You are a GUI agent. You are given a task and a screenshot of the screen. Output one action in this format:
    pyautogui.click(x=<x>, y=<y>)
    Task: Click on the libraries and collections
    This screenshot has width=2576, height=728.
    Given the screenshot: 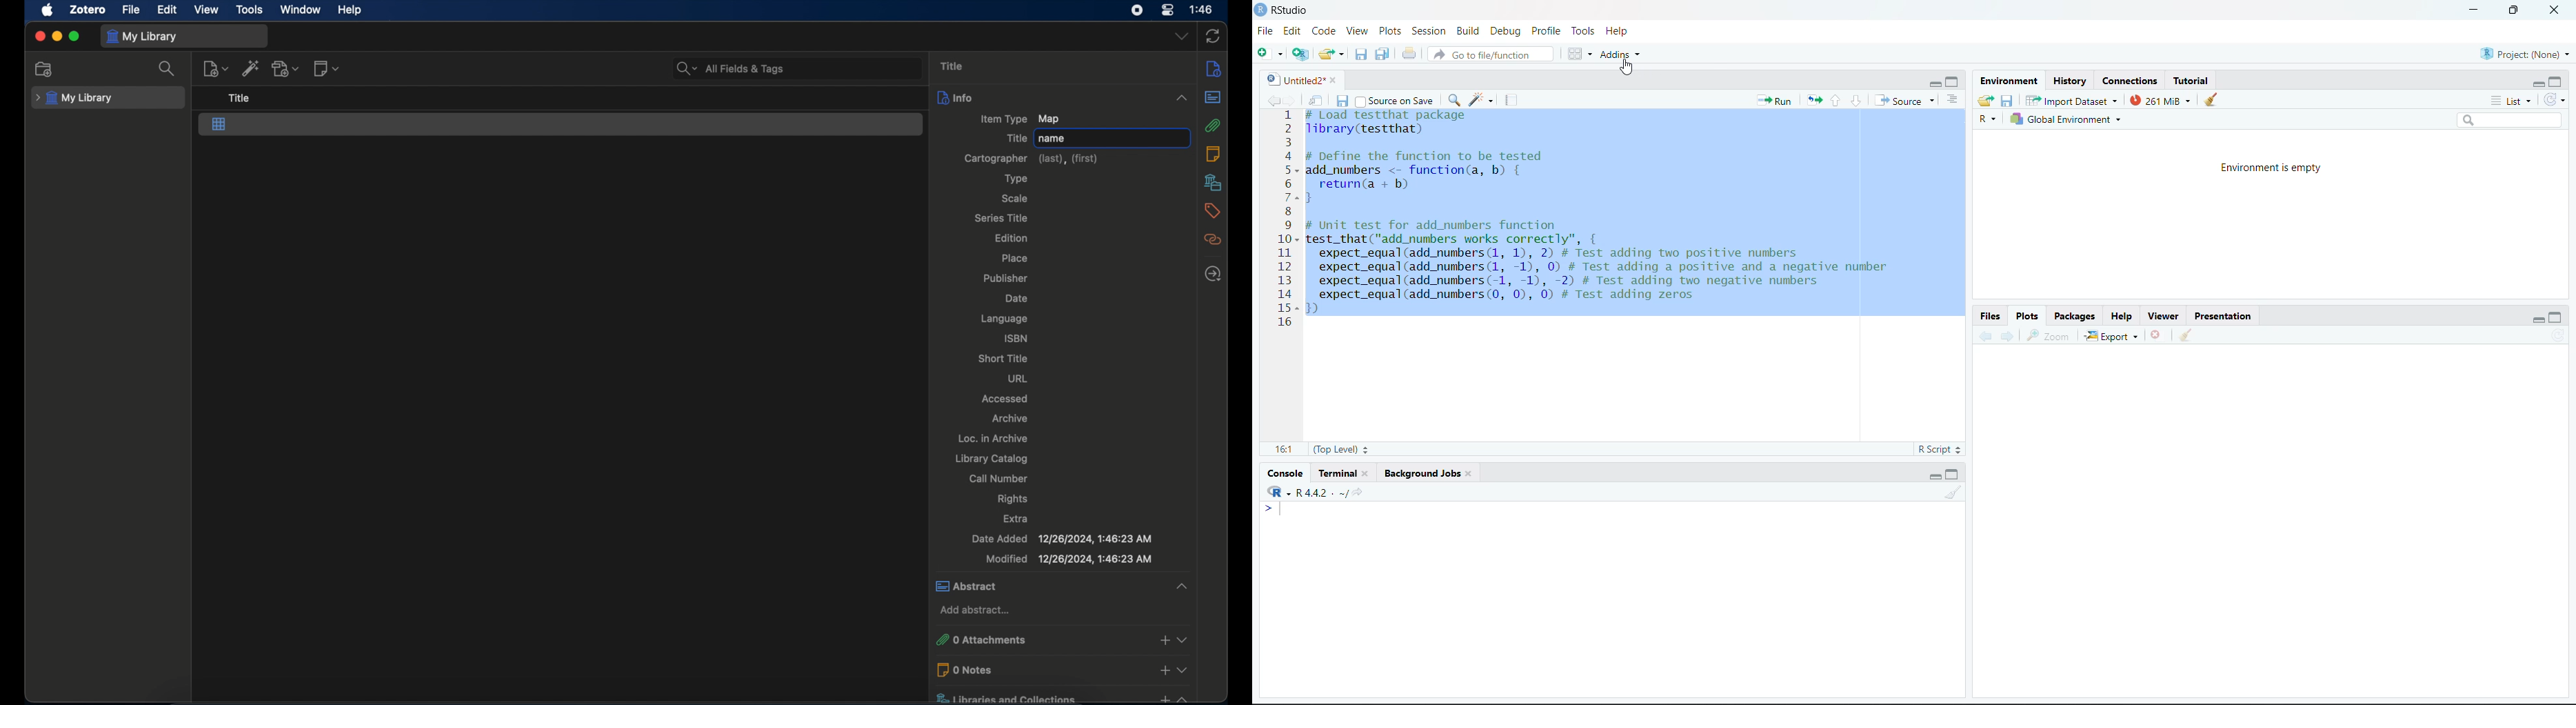 What is the action you would take?
    pyautogui.click(x=1038, y=695)
    